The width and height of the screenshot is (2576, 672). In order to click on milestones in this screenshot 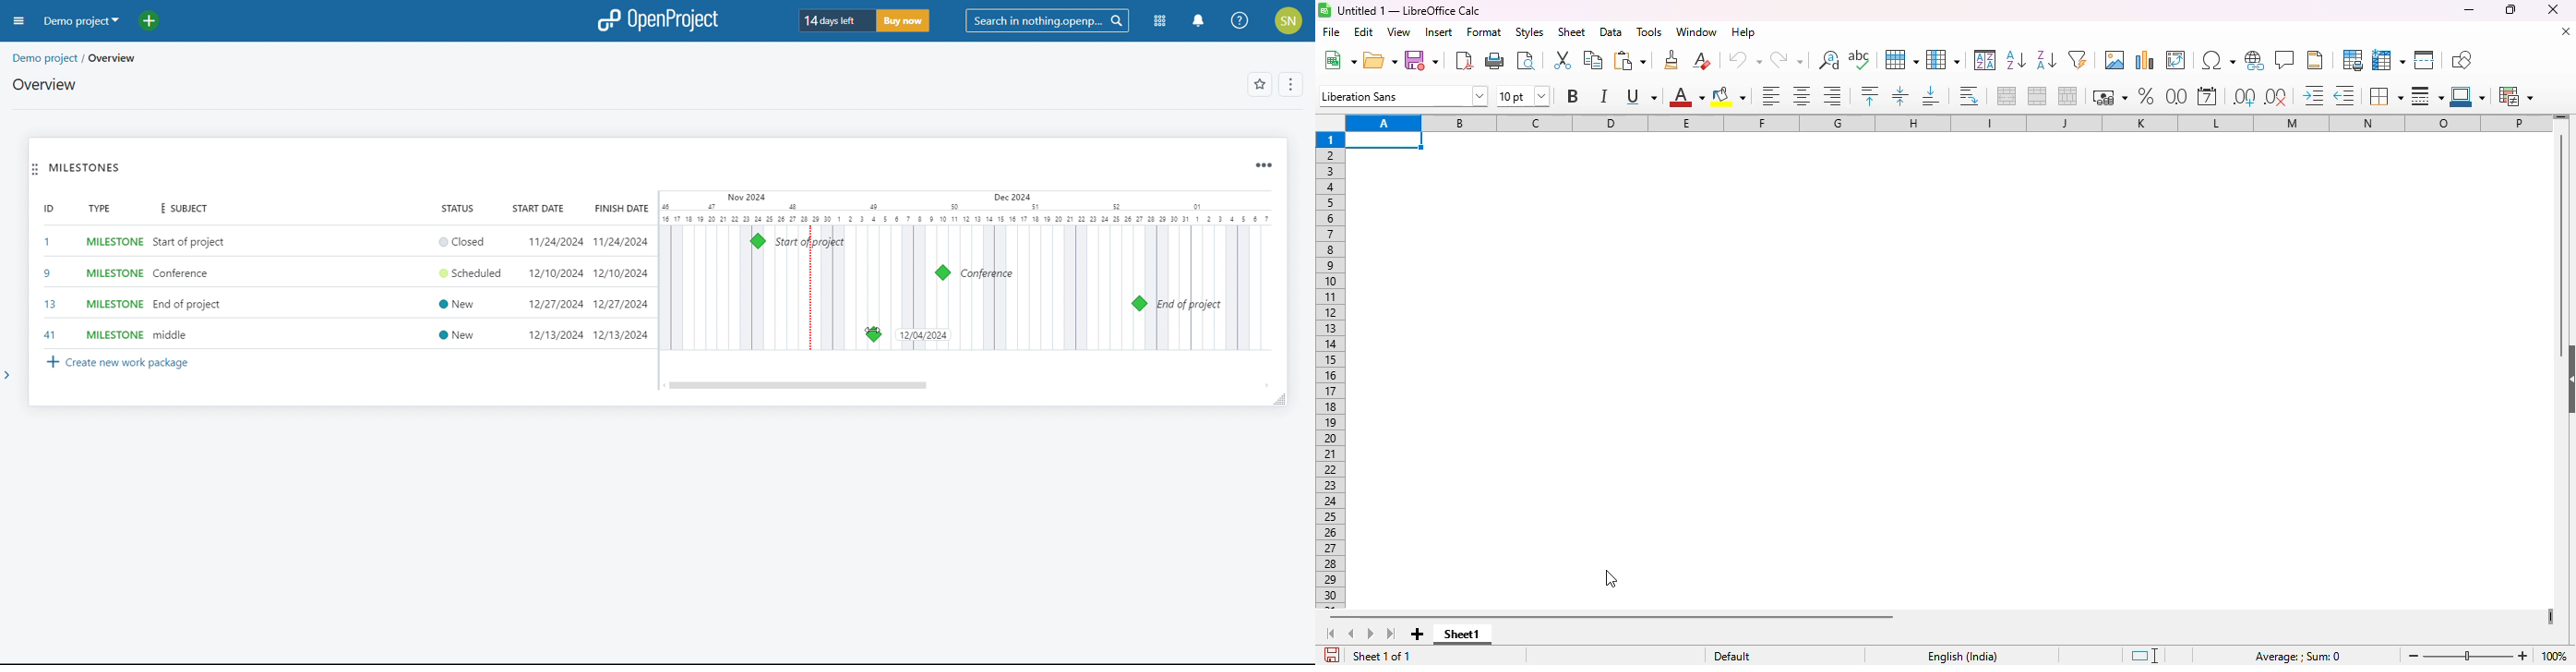, I will do `click(85, 168)`.